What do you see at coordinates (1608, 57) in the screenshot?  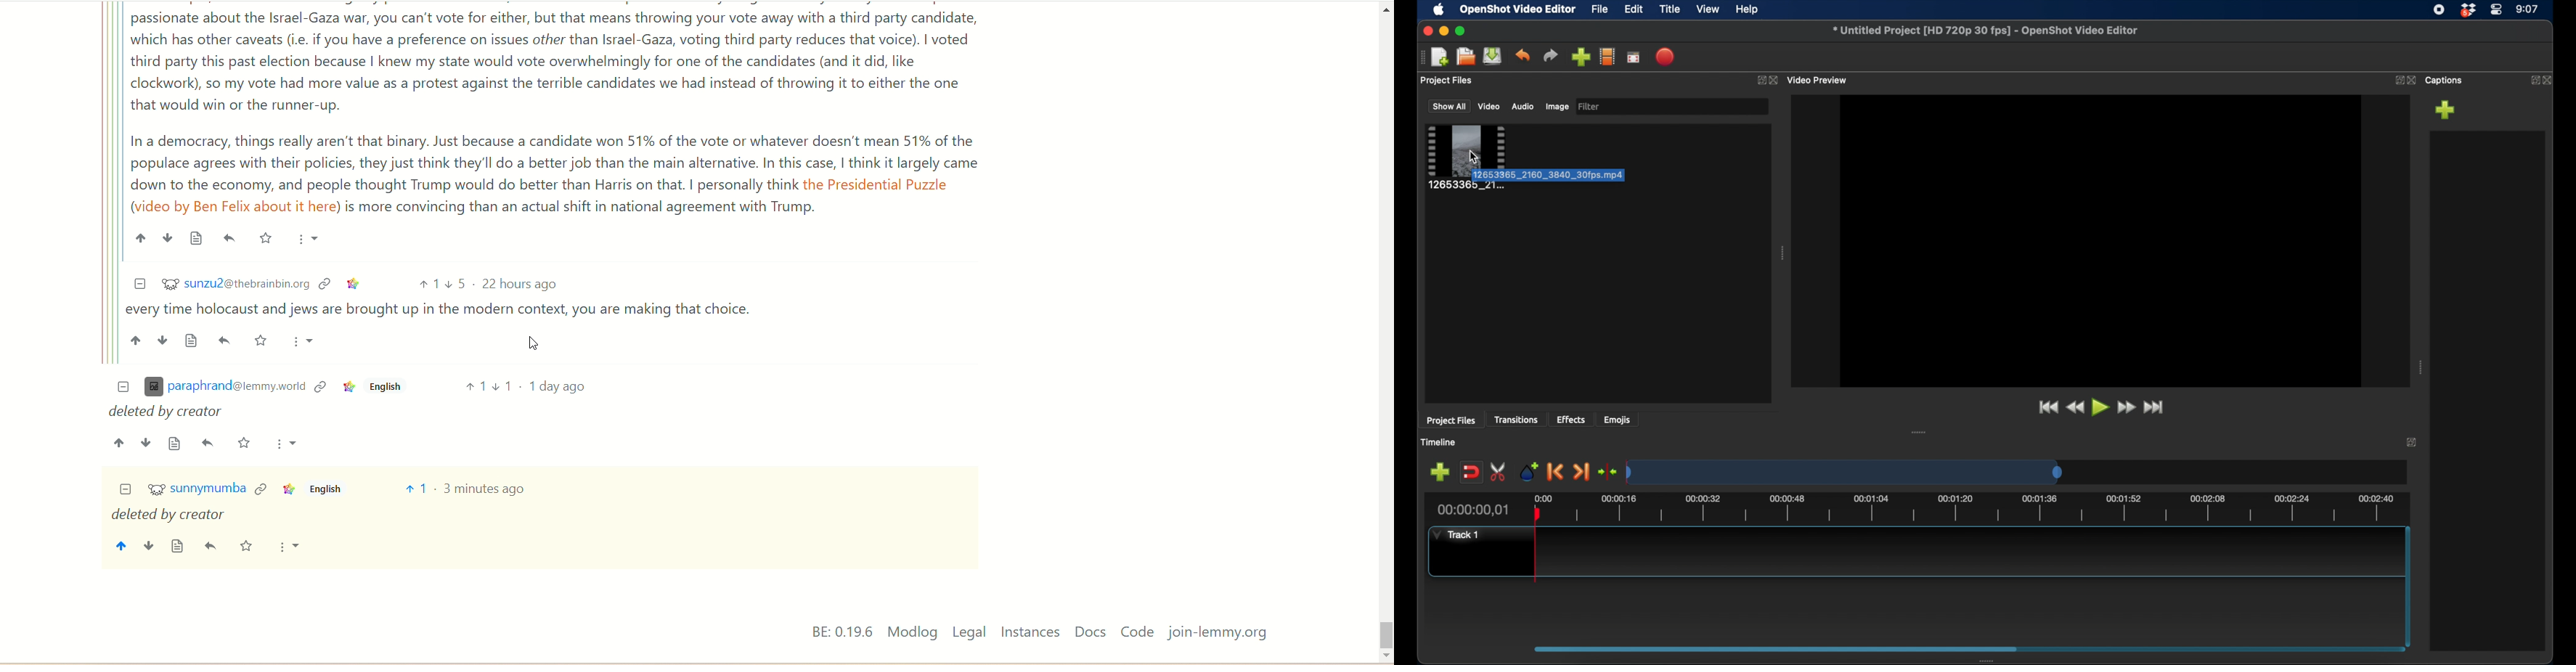 I see `explore profiles` at bounding box center [1608, 57].